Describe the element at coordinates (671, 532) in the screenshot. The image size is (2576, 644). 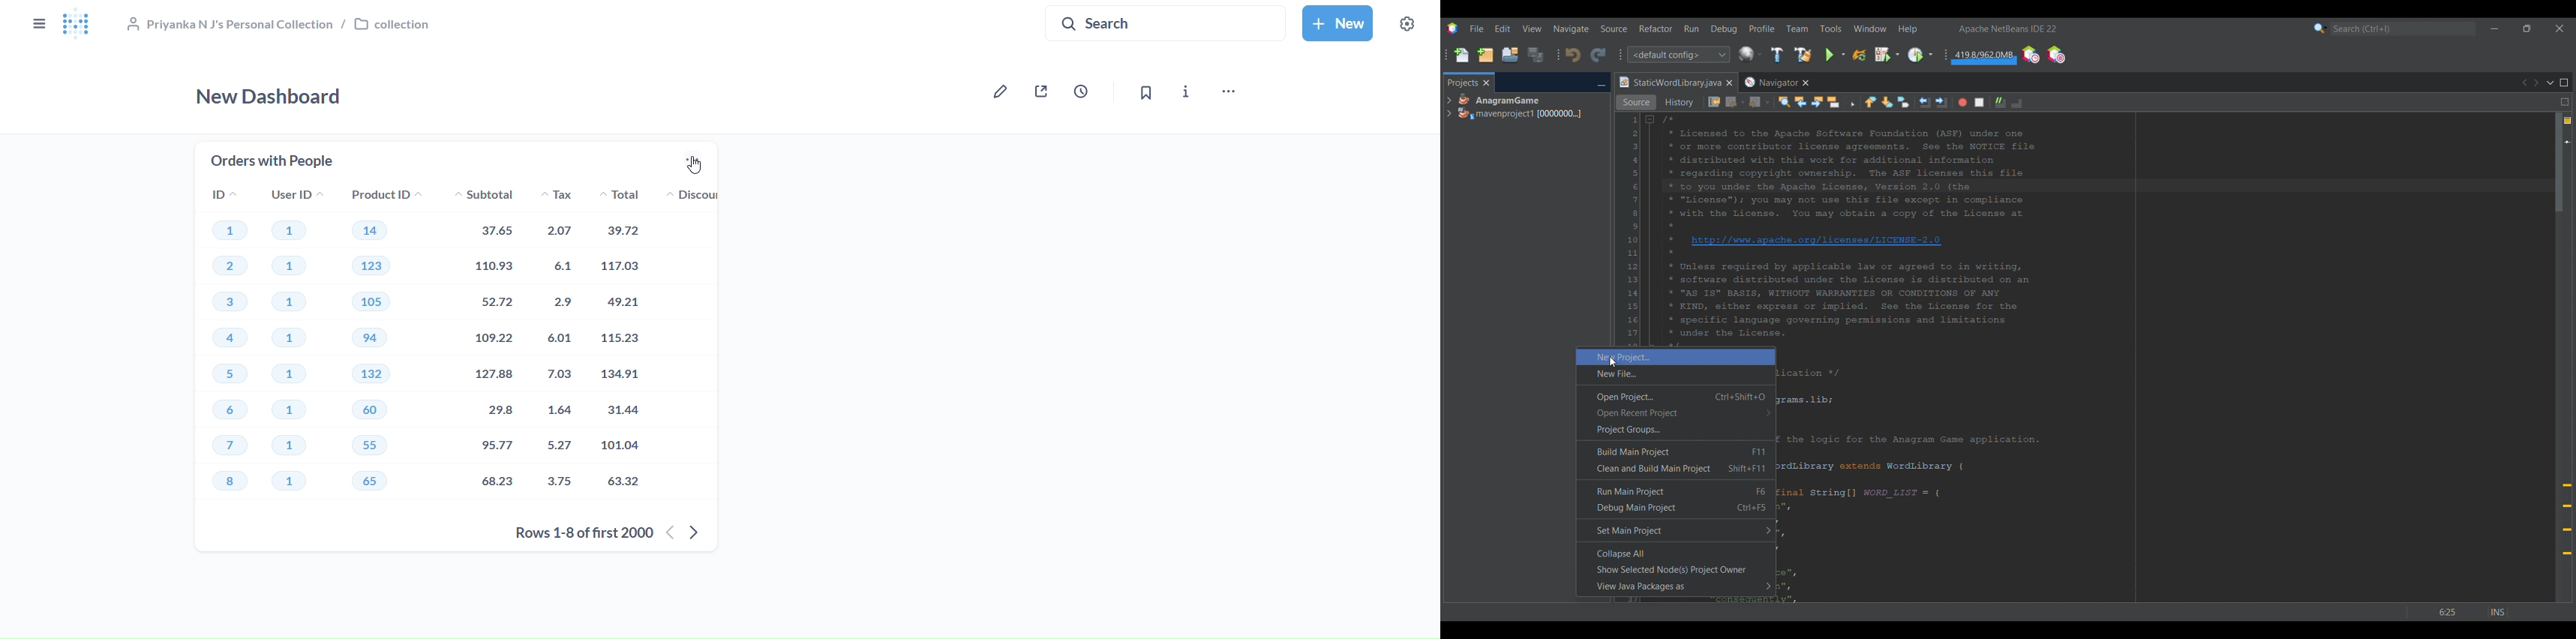
I see `previous ` at that location.